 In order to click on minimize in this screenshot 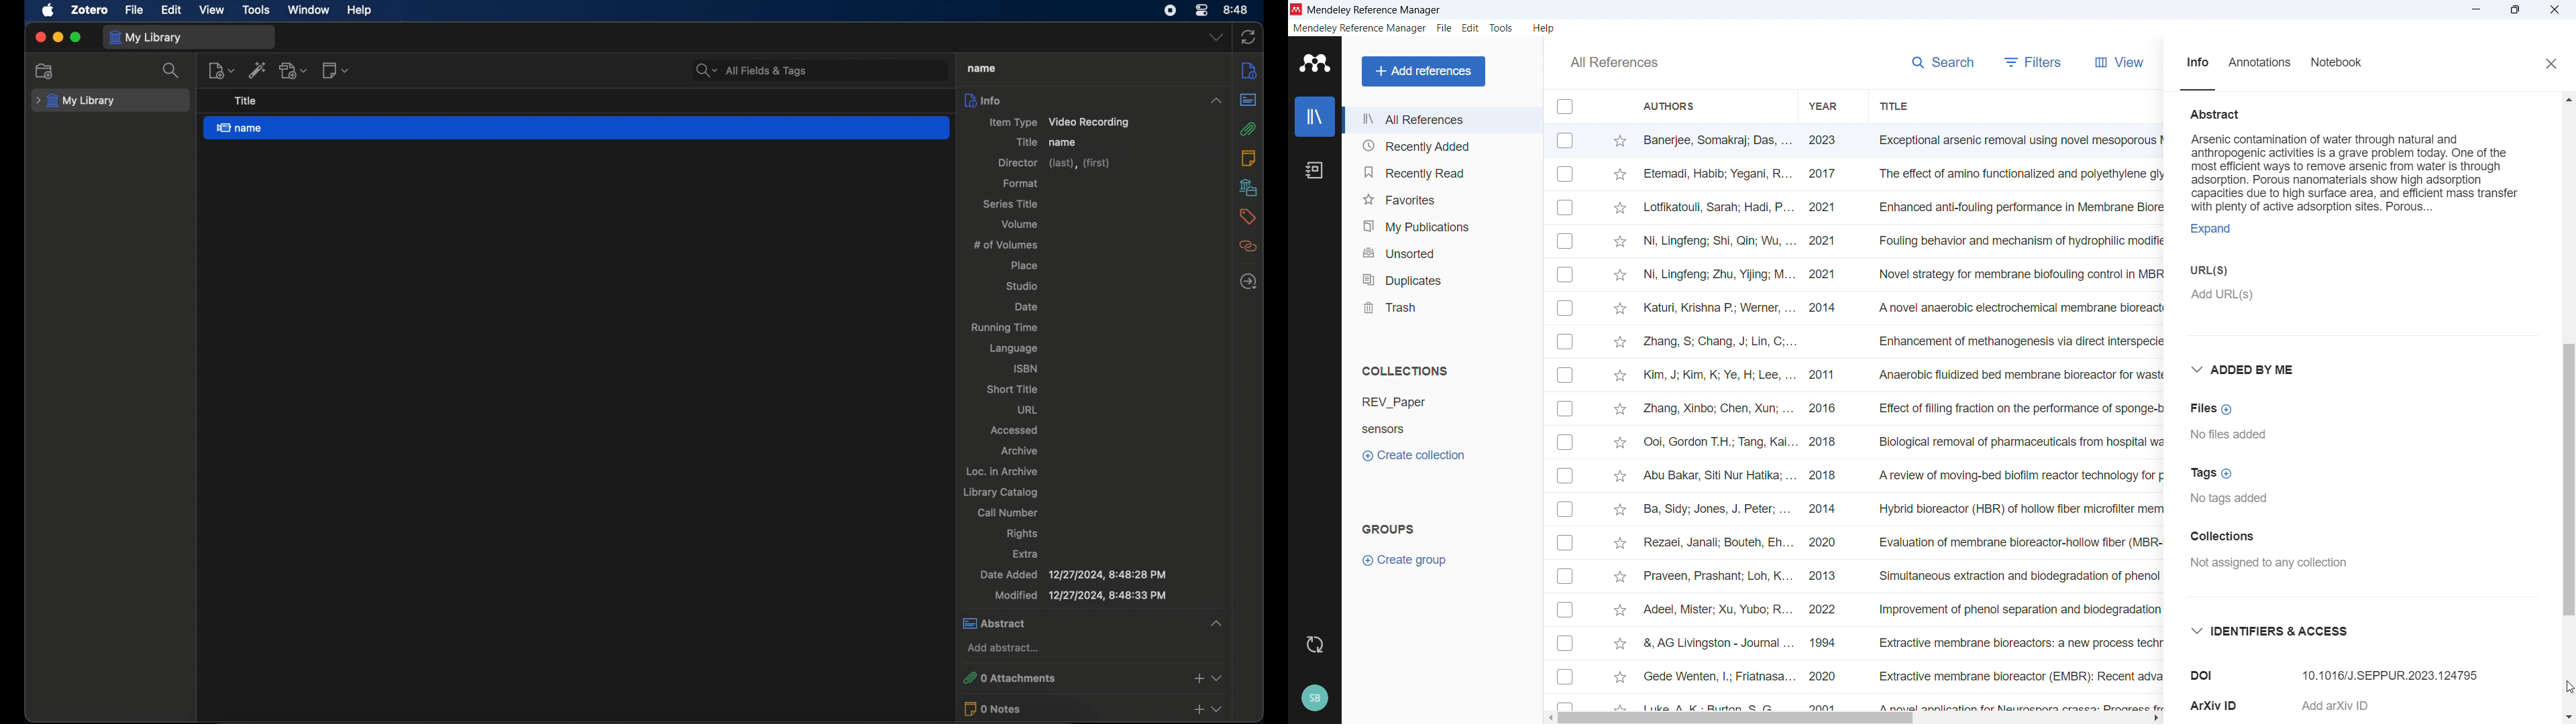, I will do `click(58, 37)`.